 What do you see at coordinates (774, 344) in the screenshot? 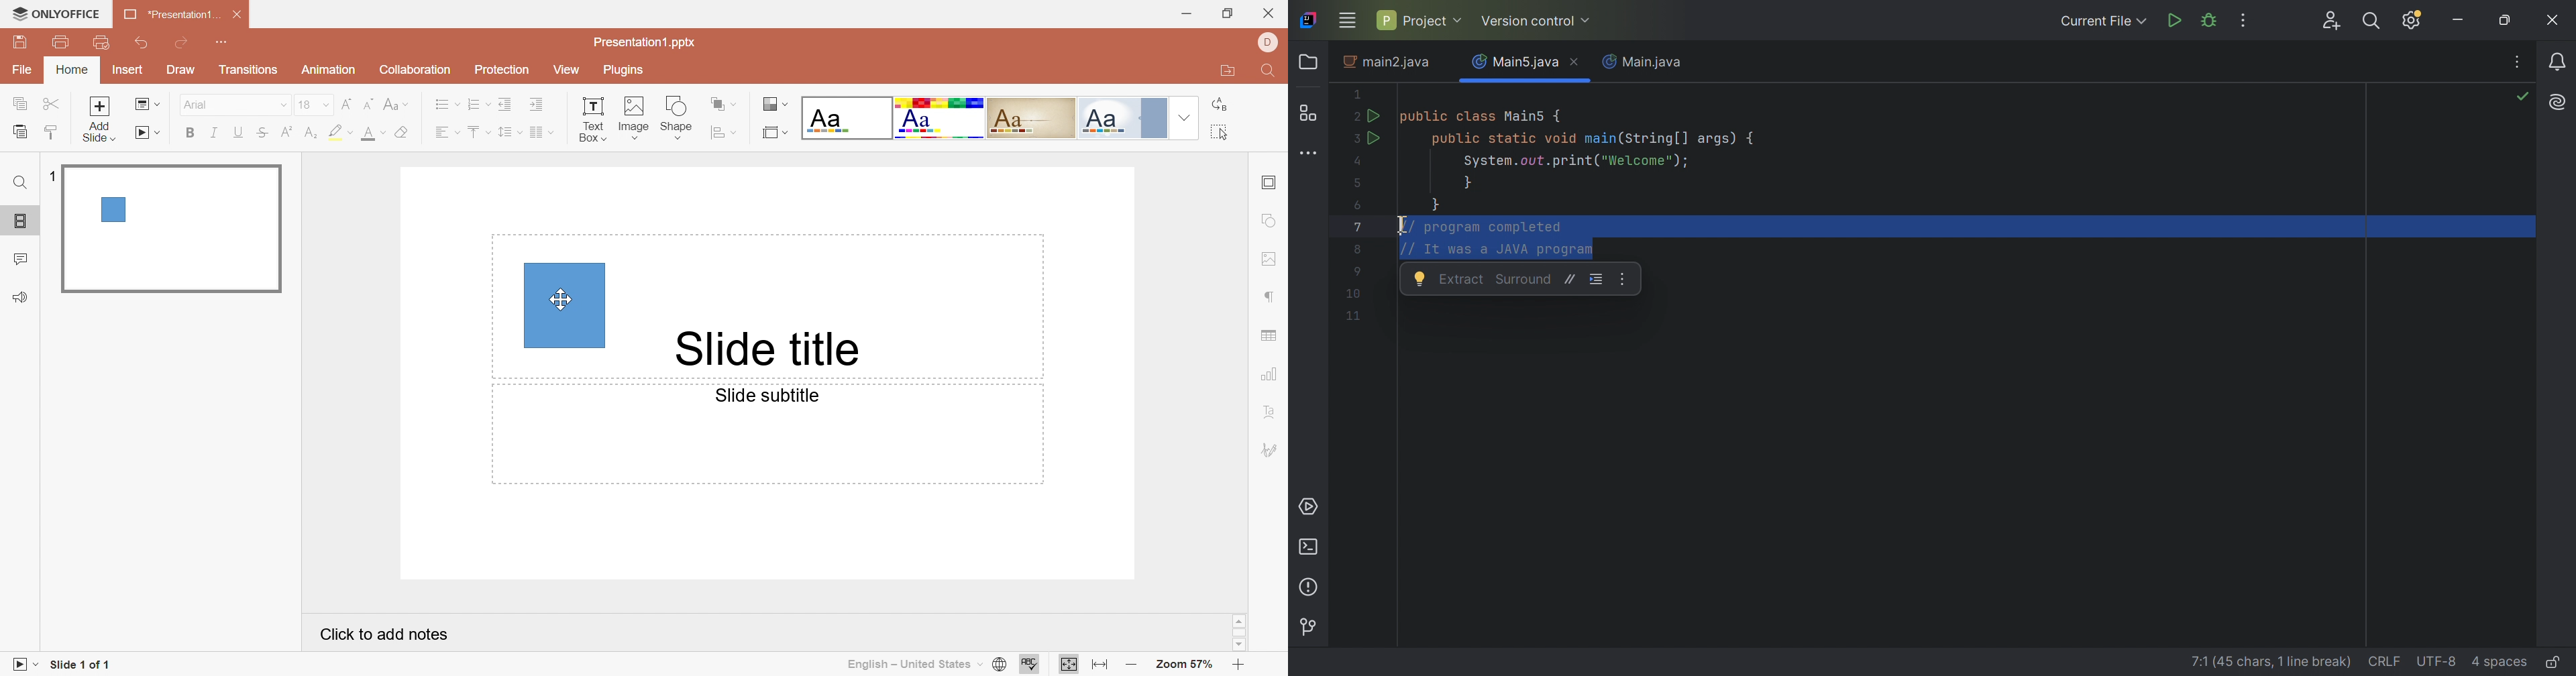
I see `Slide title` at bounding box center [774, 344].